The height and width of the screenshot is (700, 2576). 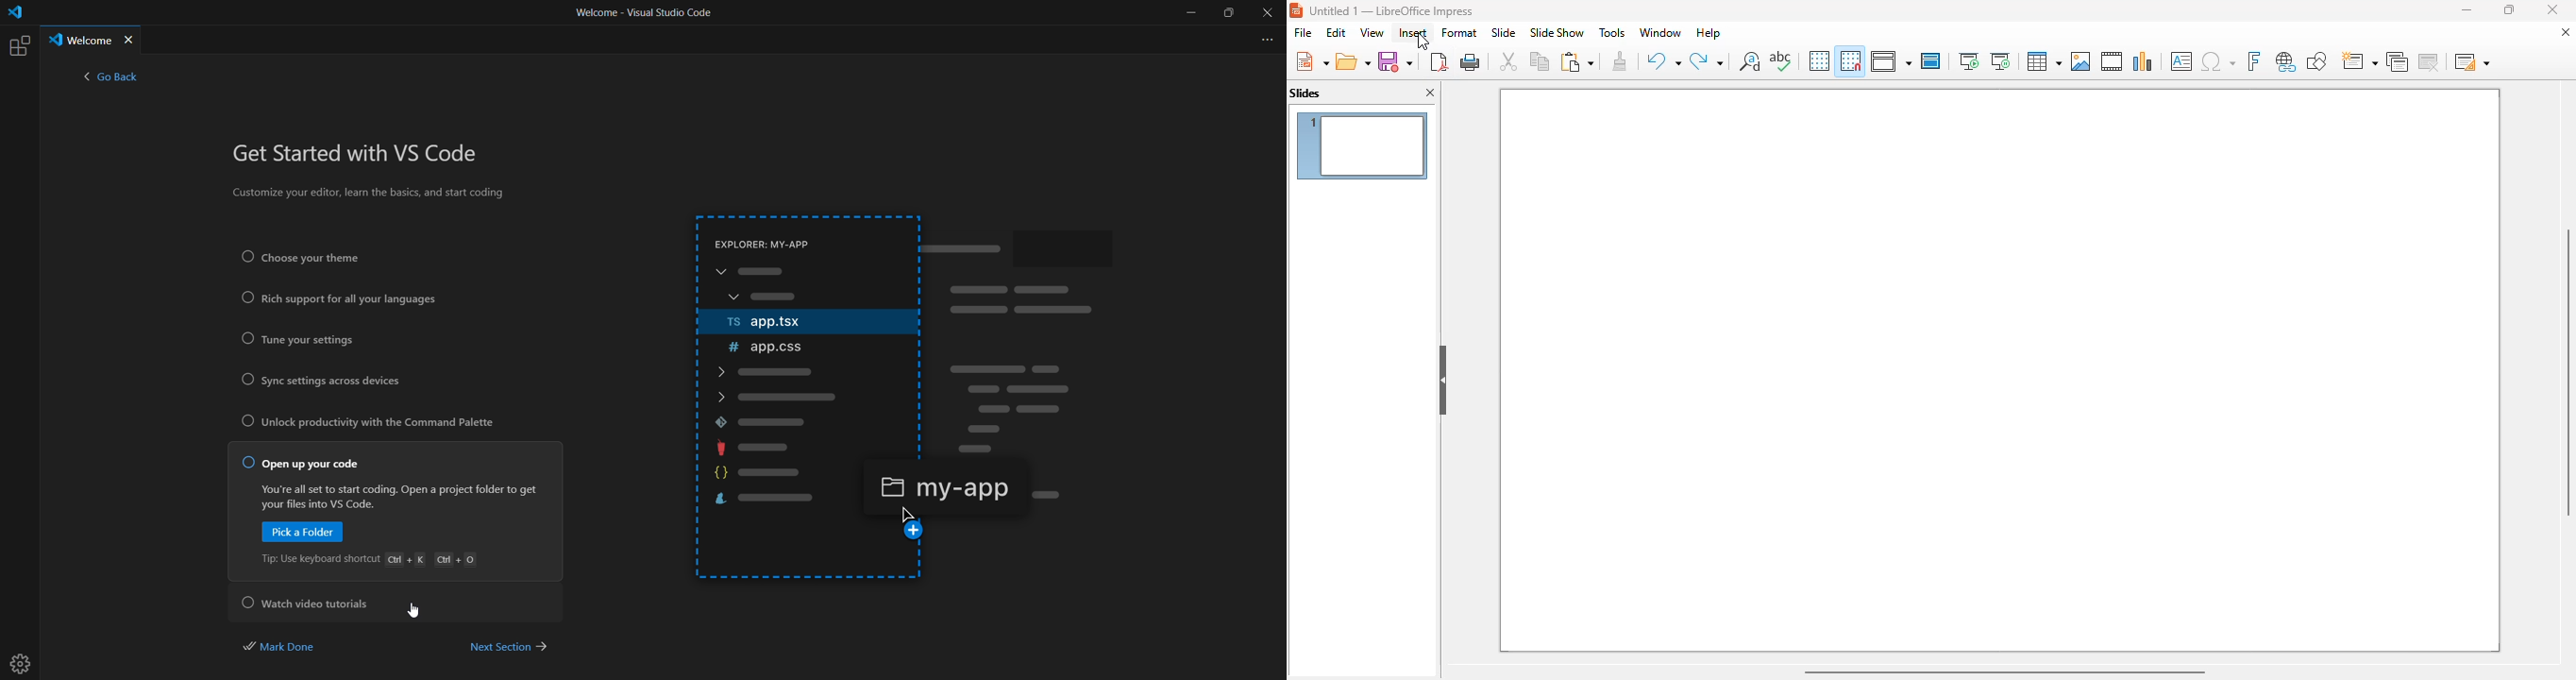 I want to click on insert fontwork text, so click(x=2253, y=60).